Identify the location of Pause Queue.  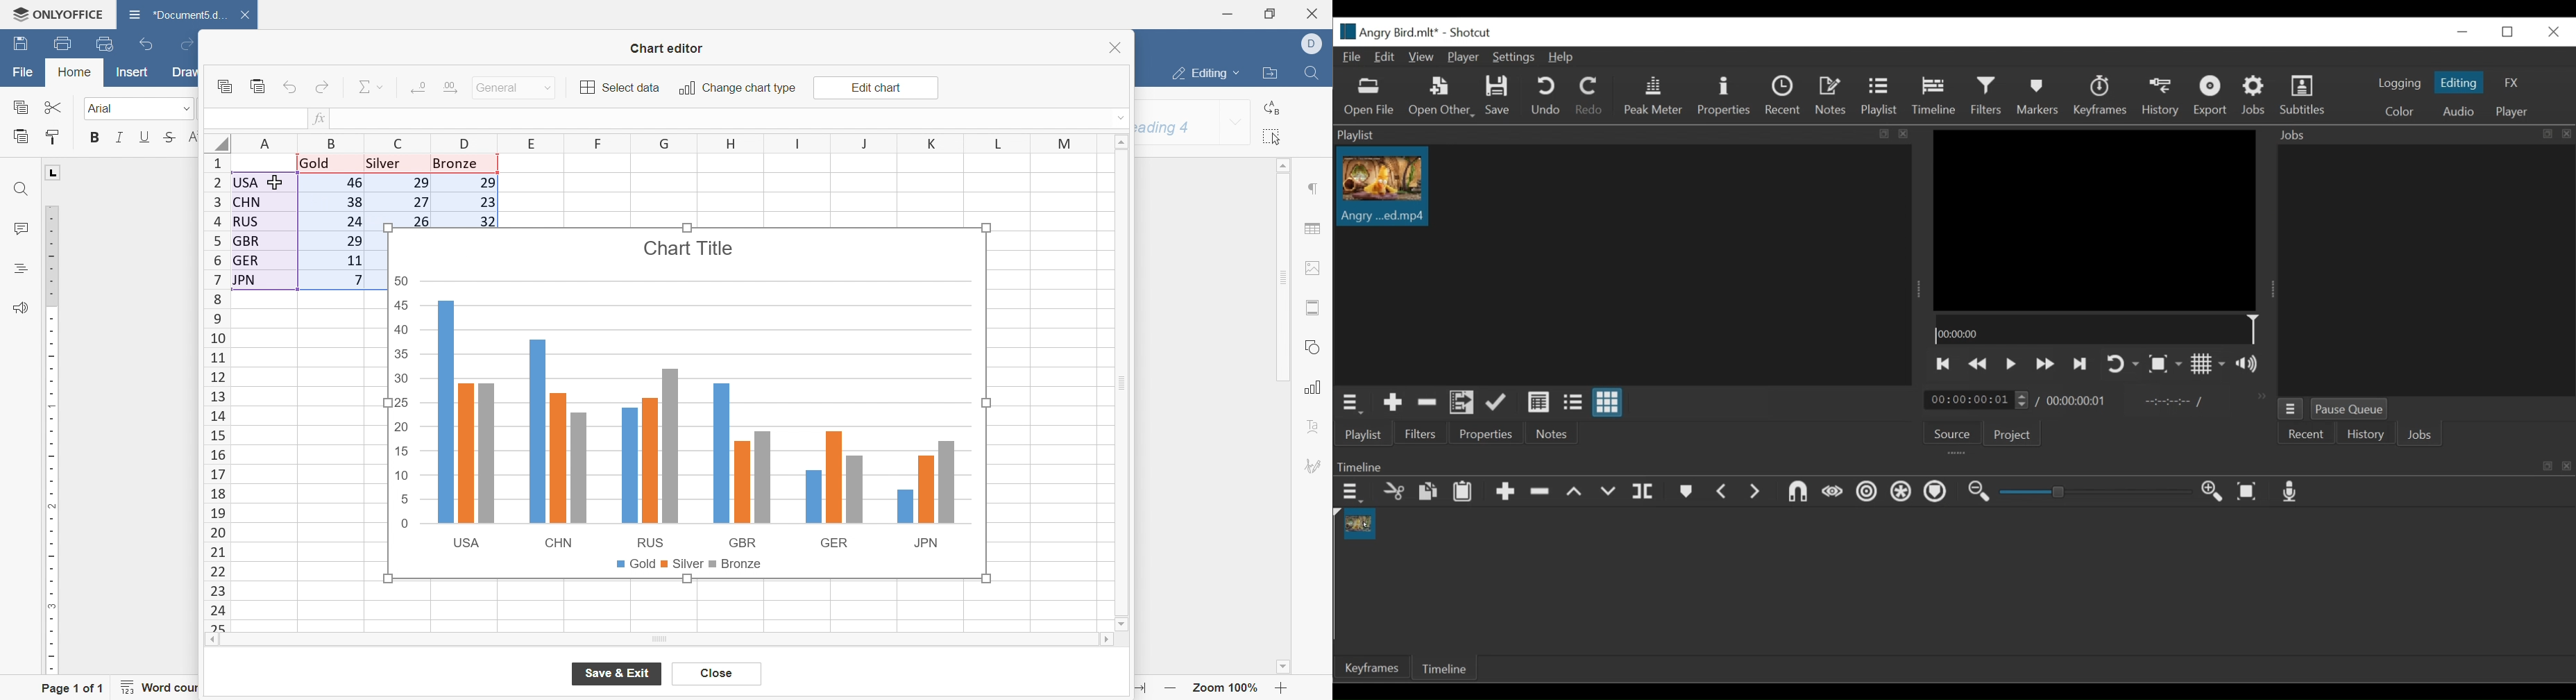
(2351, 409).